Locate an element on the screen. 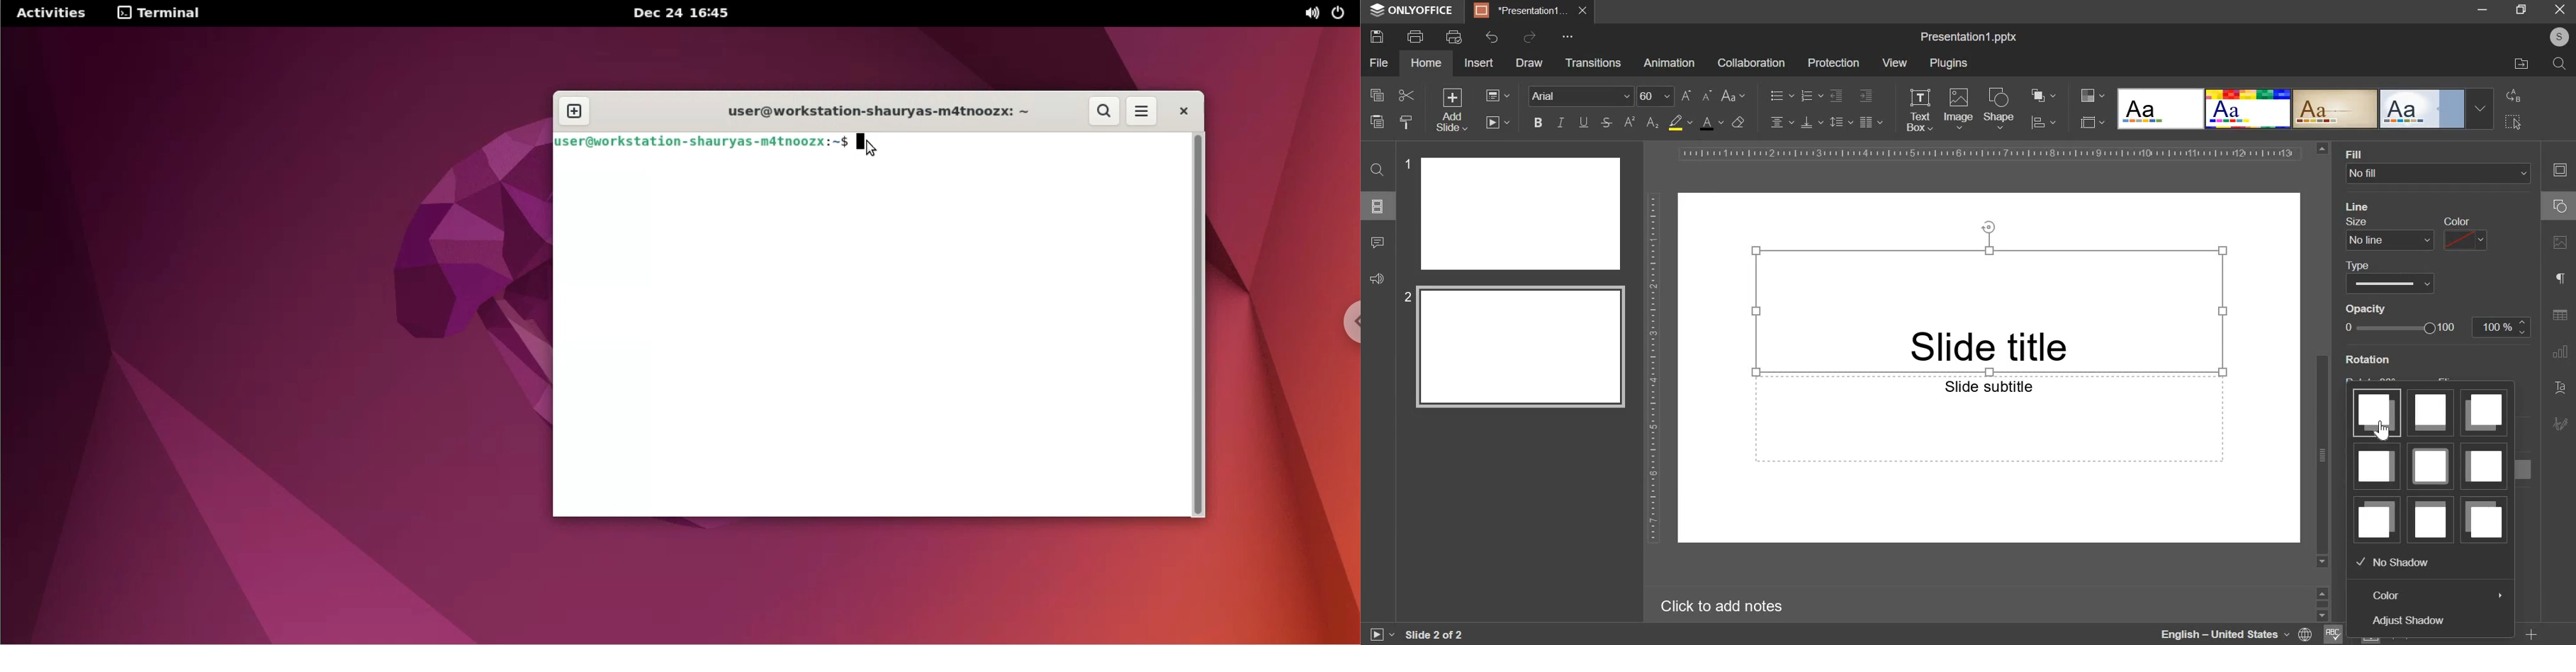 This screenshot has height=672, width=2576. slider is located at coordinates (2322, 602).